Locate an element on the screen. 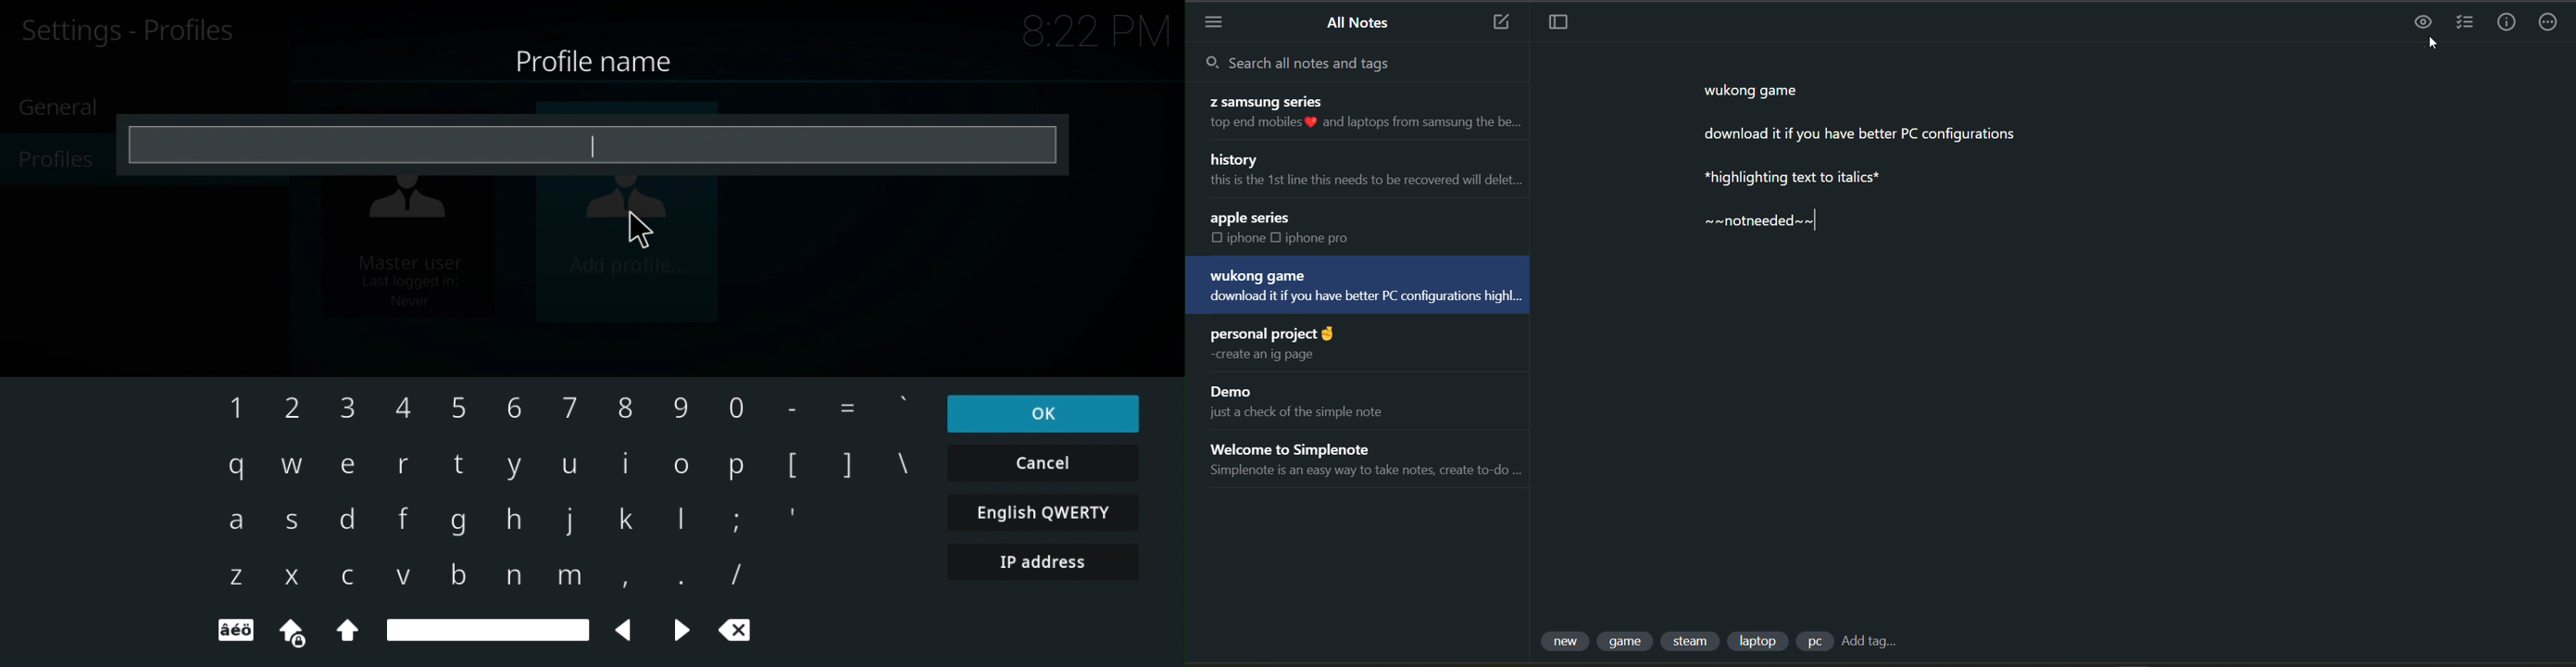 This screenshot has width=2576, height=672. lock is located at coordinates (294, 634).